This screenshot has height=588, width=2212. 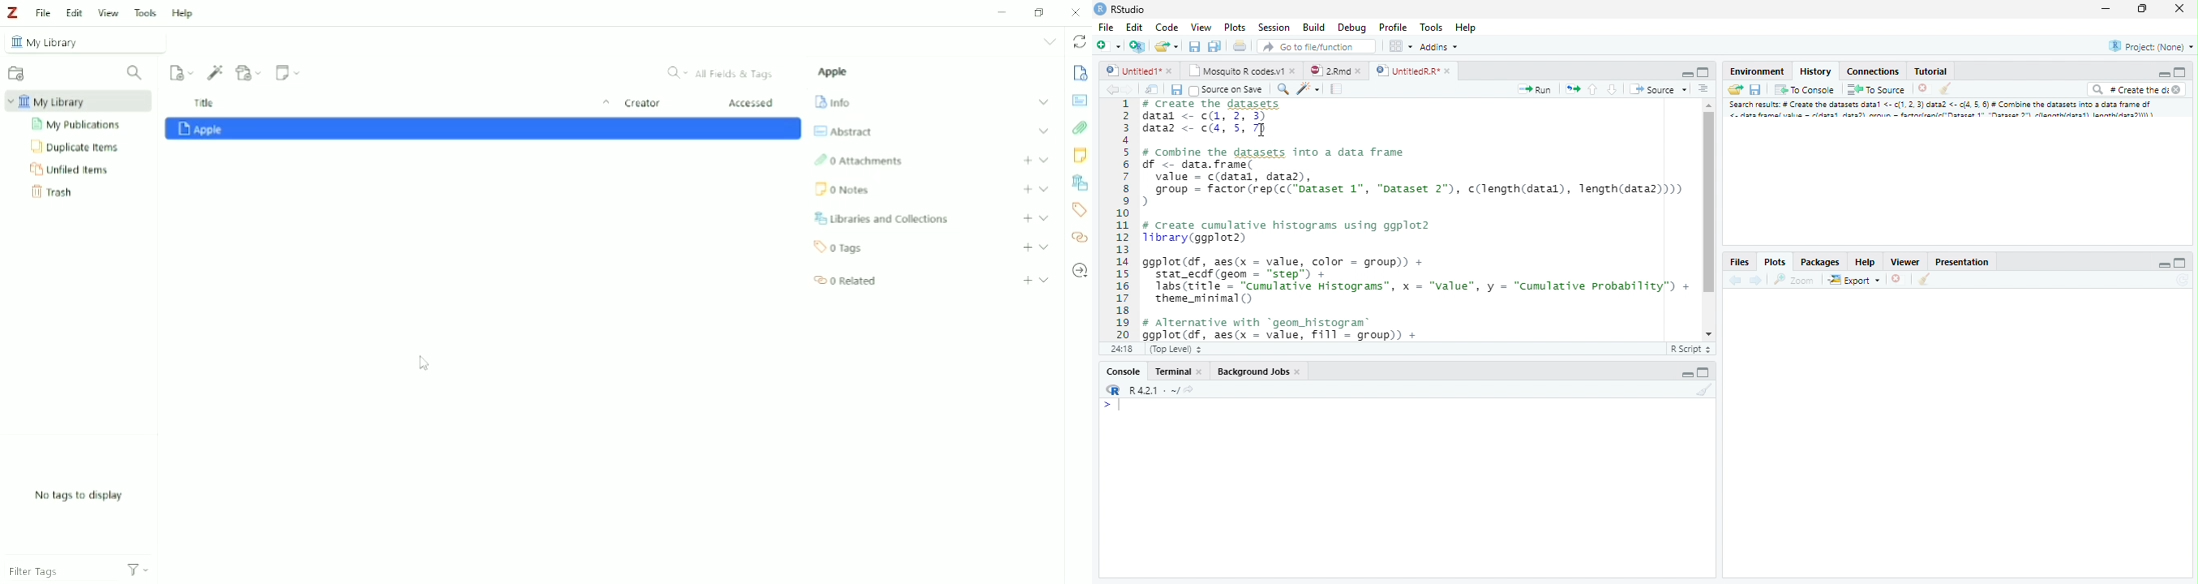 I want to click on Plots, so click(x=1235, y=28).